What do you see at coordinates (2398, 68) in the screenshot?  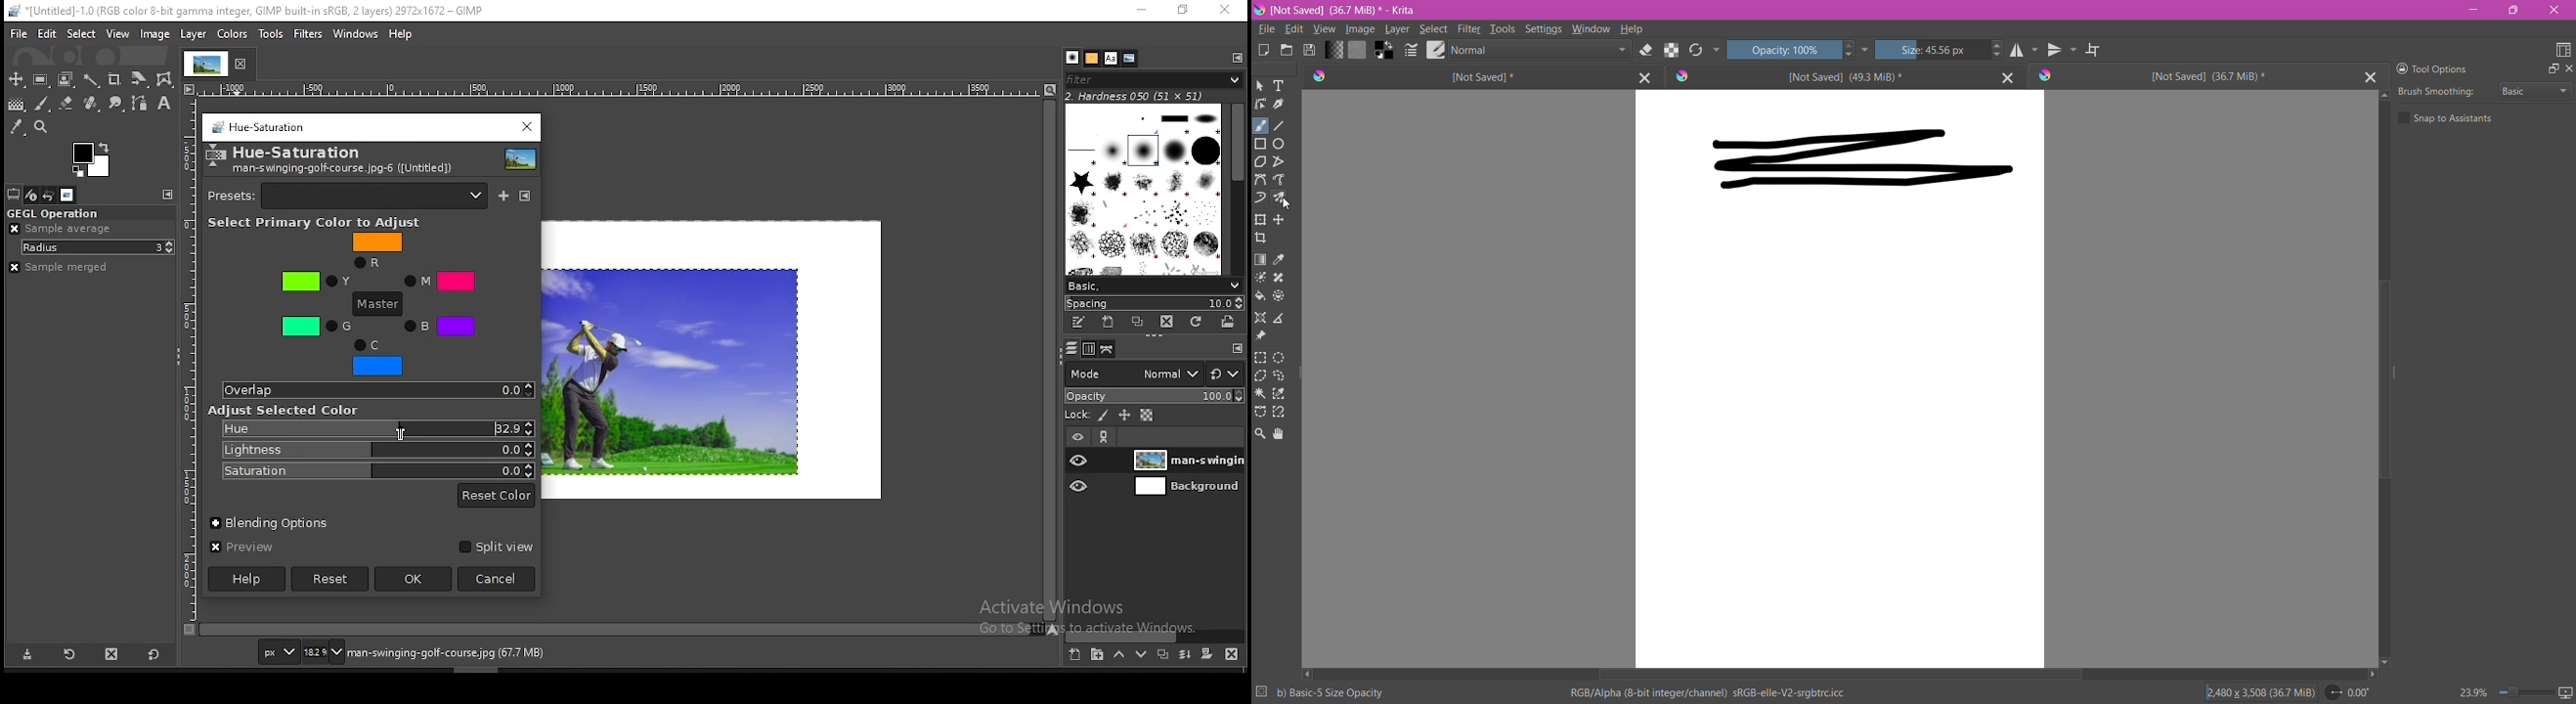 I see `Lock Docker` at bounding box center [2398, 68].